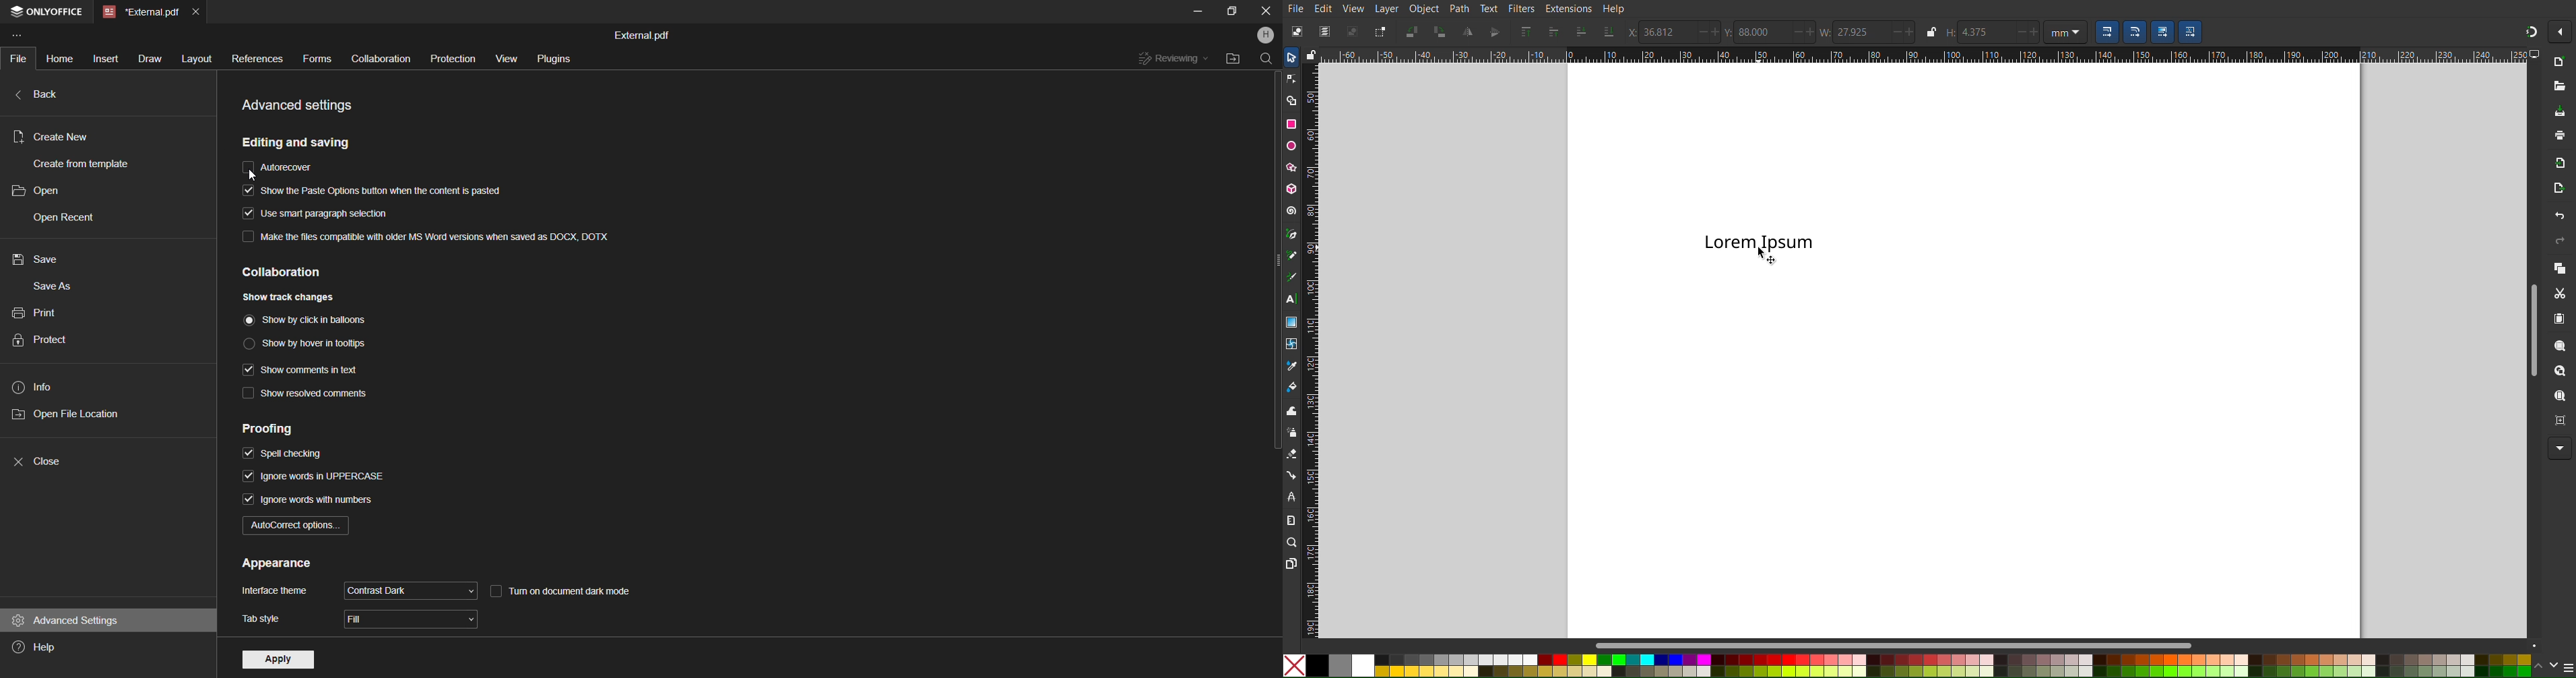  Describe the element at coordinates (2106, 32) in the screenshot. I see `Scaling Objects settings` at that location.